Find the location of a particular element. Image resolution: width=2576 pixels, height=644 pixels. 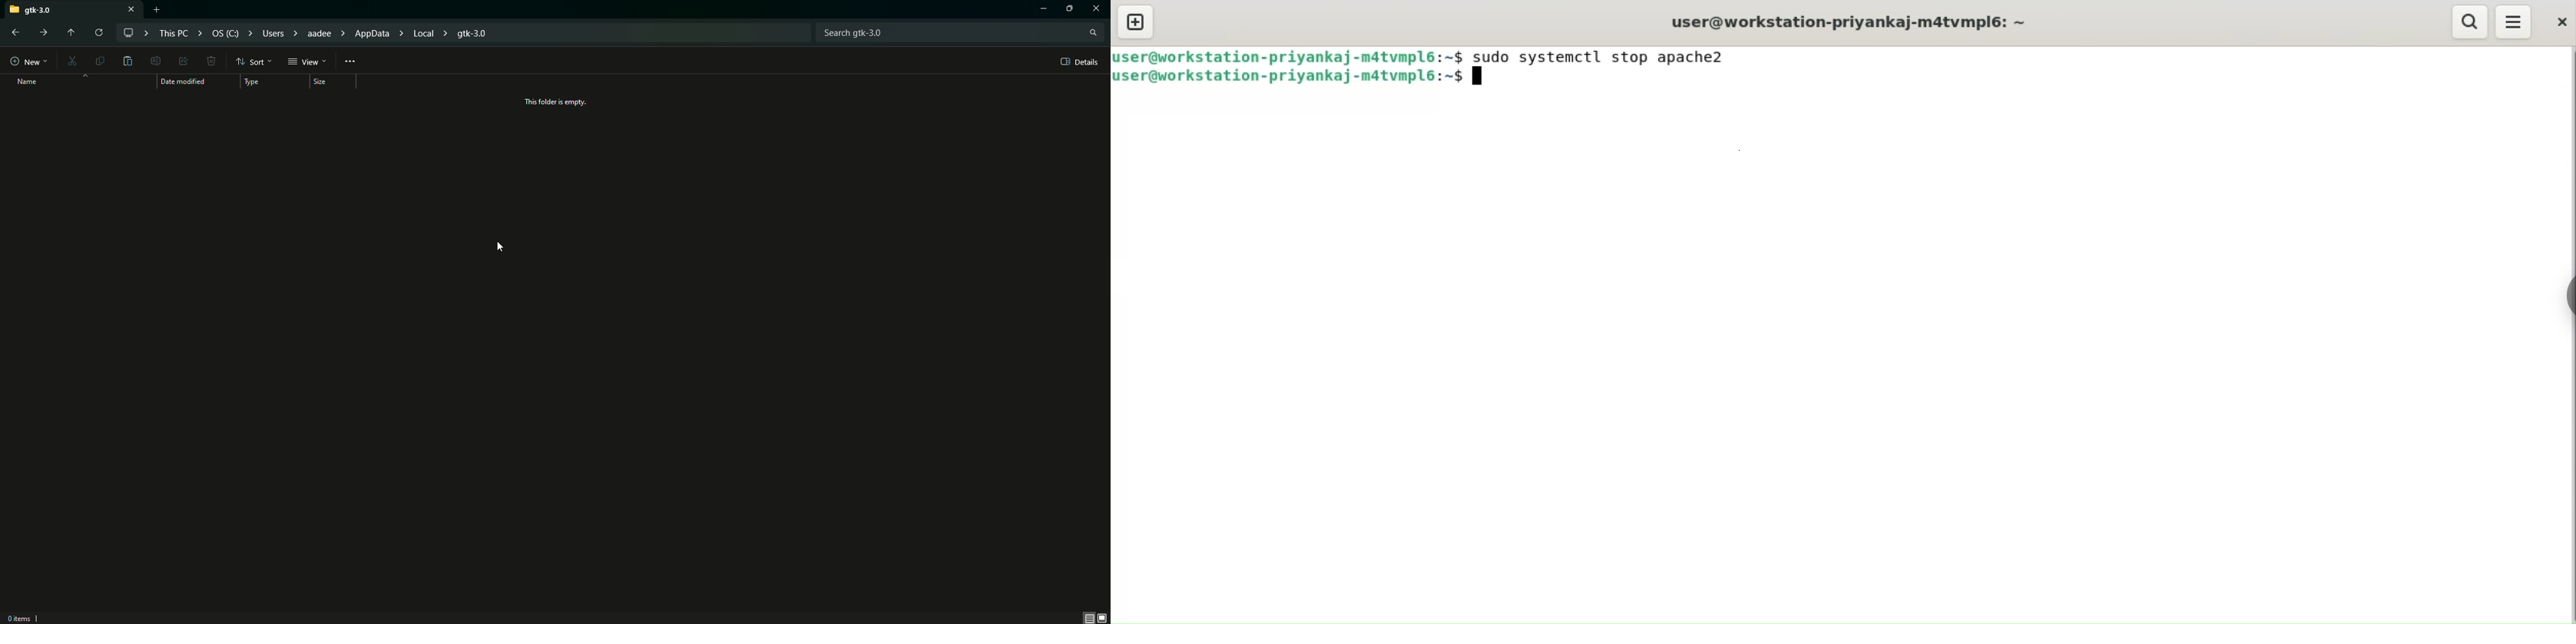

Reload is located at coordinates (97, 33).